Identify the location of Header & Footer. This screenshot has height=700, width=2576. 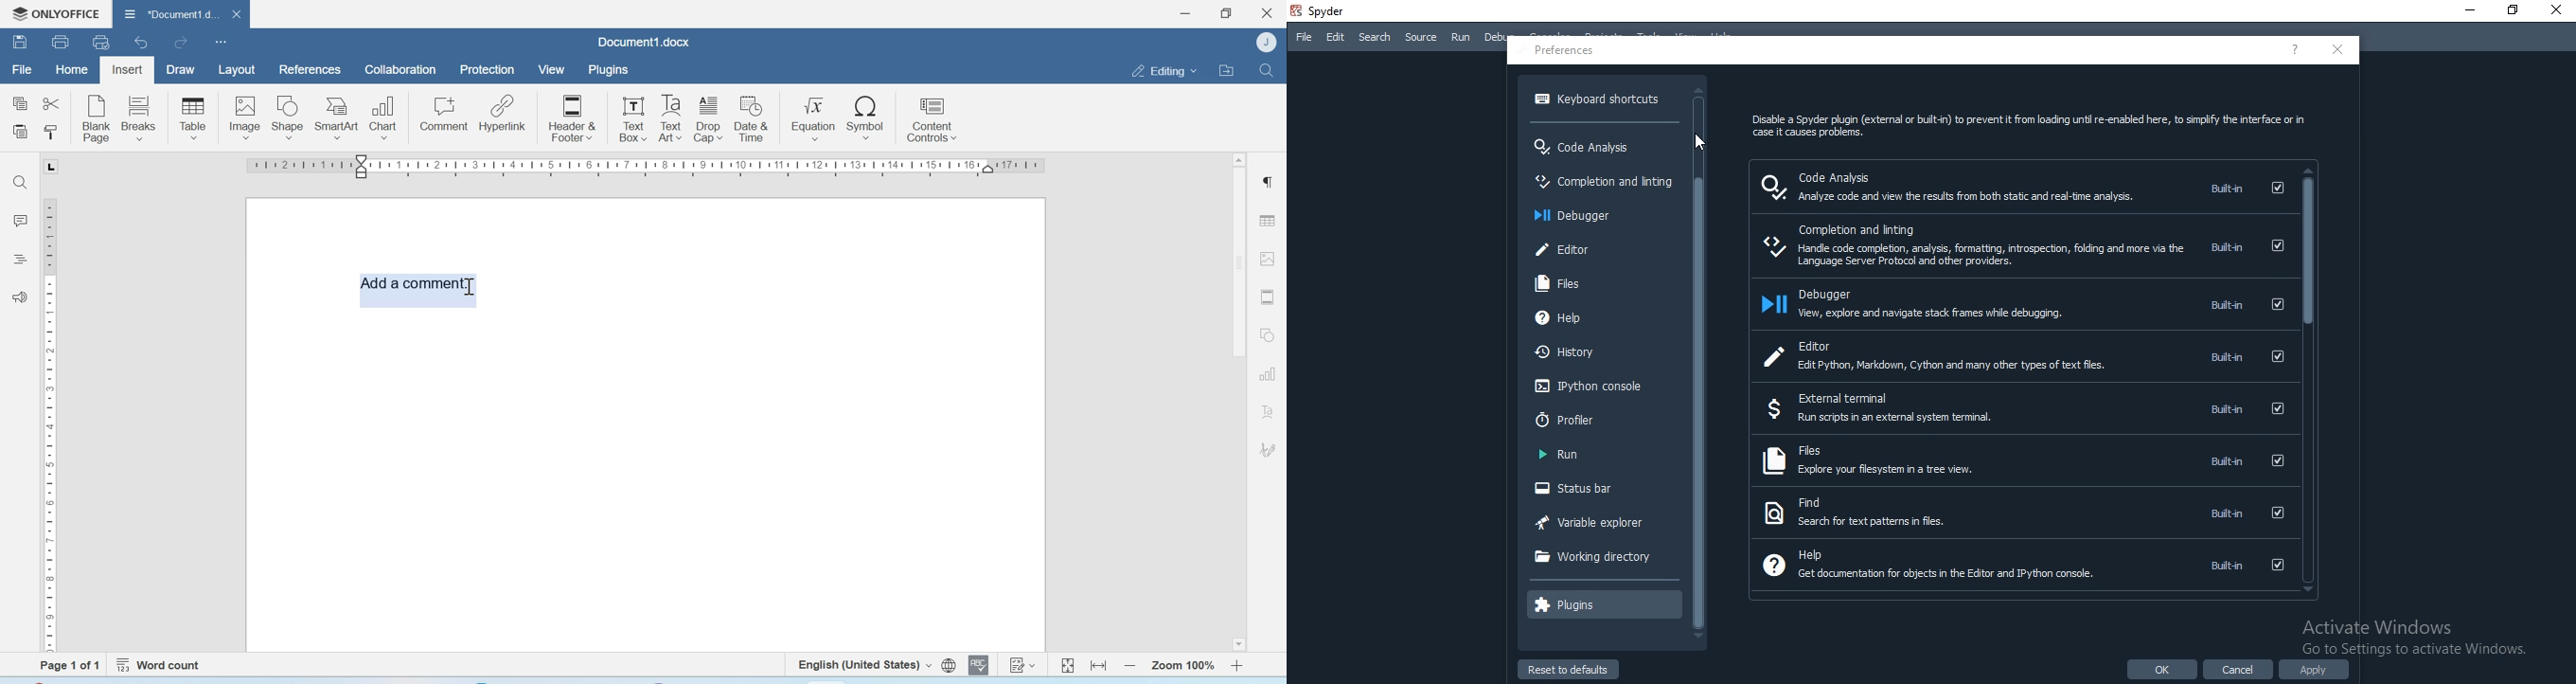
(572, 117).